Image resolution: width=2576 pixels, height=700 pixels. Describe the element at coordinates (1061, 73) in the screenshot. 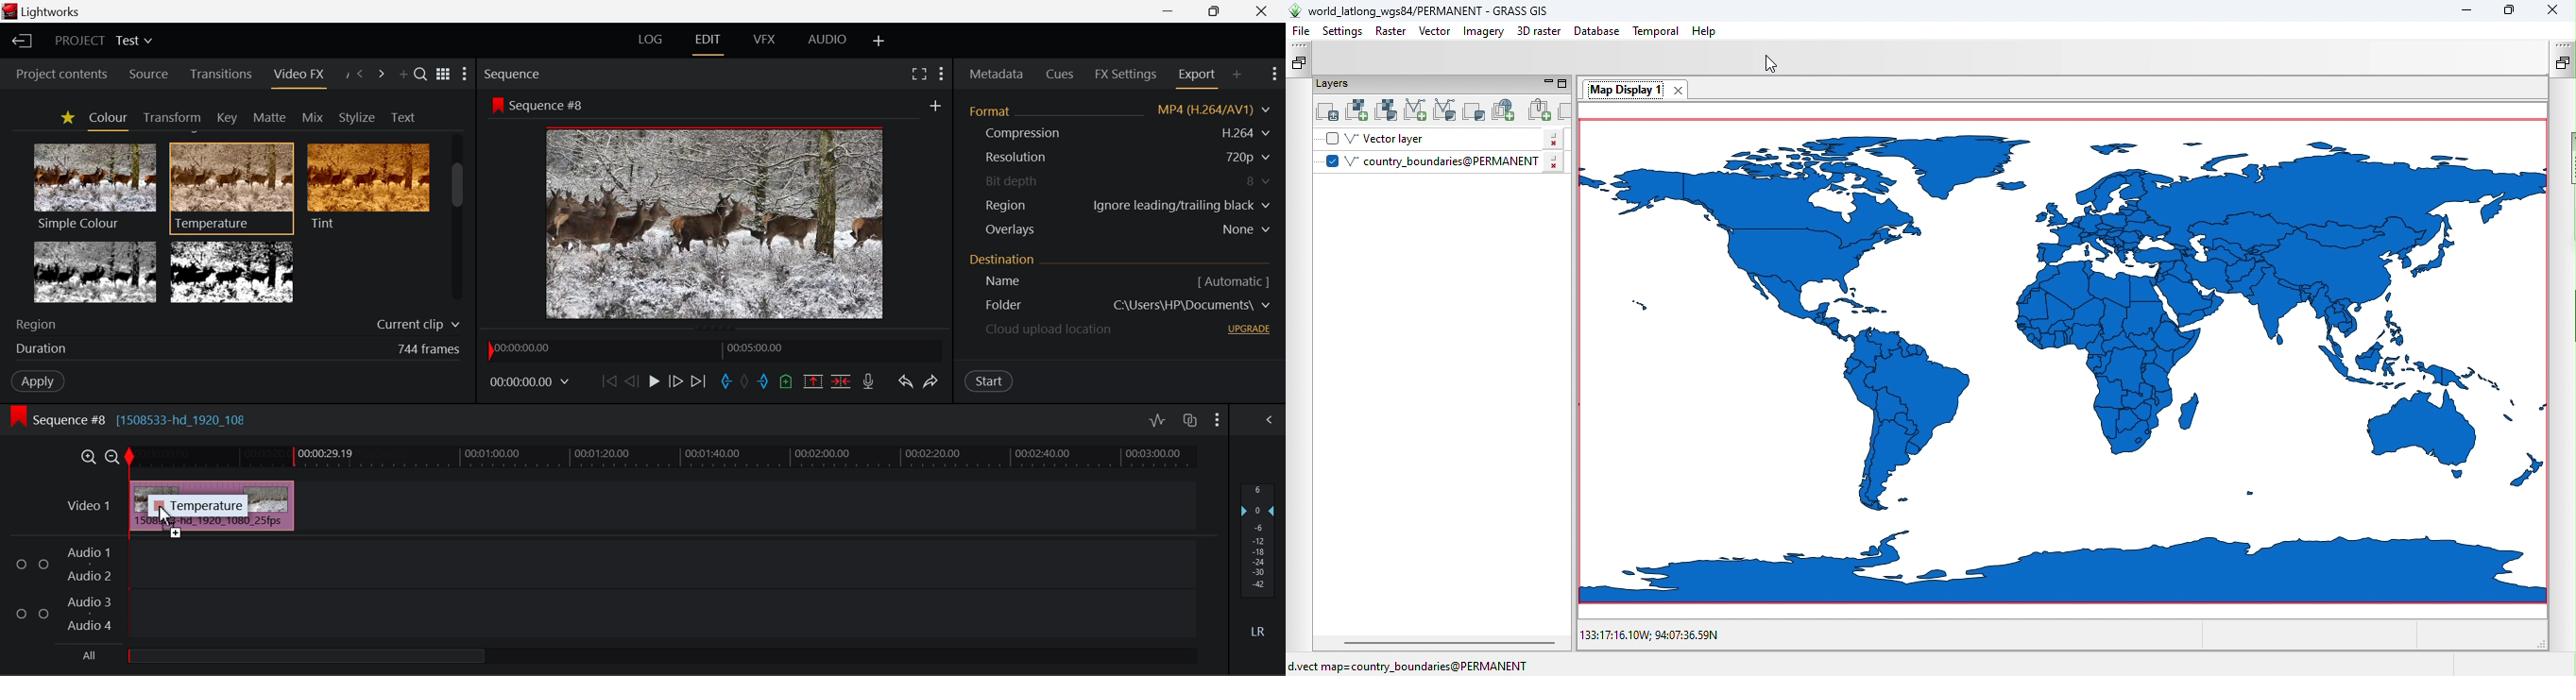

I see `Cues` at that location.